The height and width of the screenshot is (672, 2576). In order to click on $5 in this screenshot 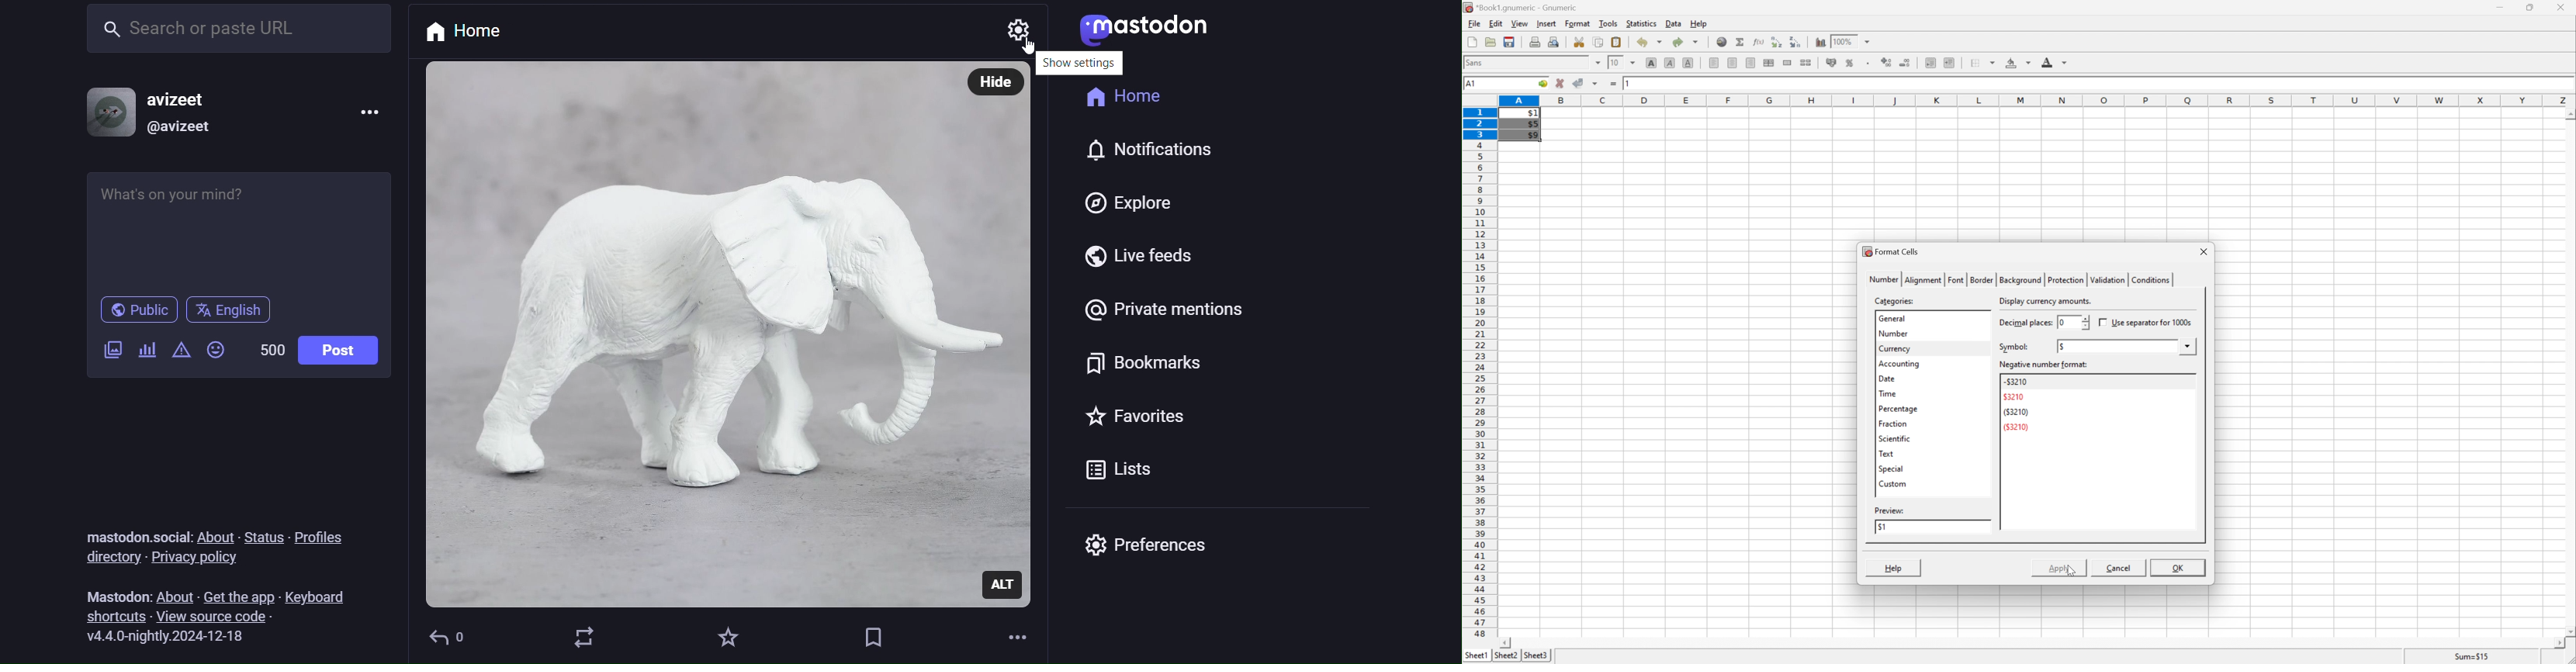, I will do `click(1530, 125)`.